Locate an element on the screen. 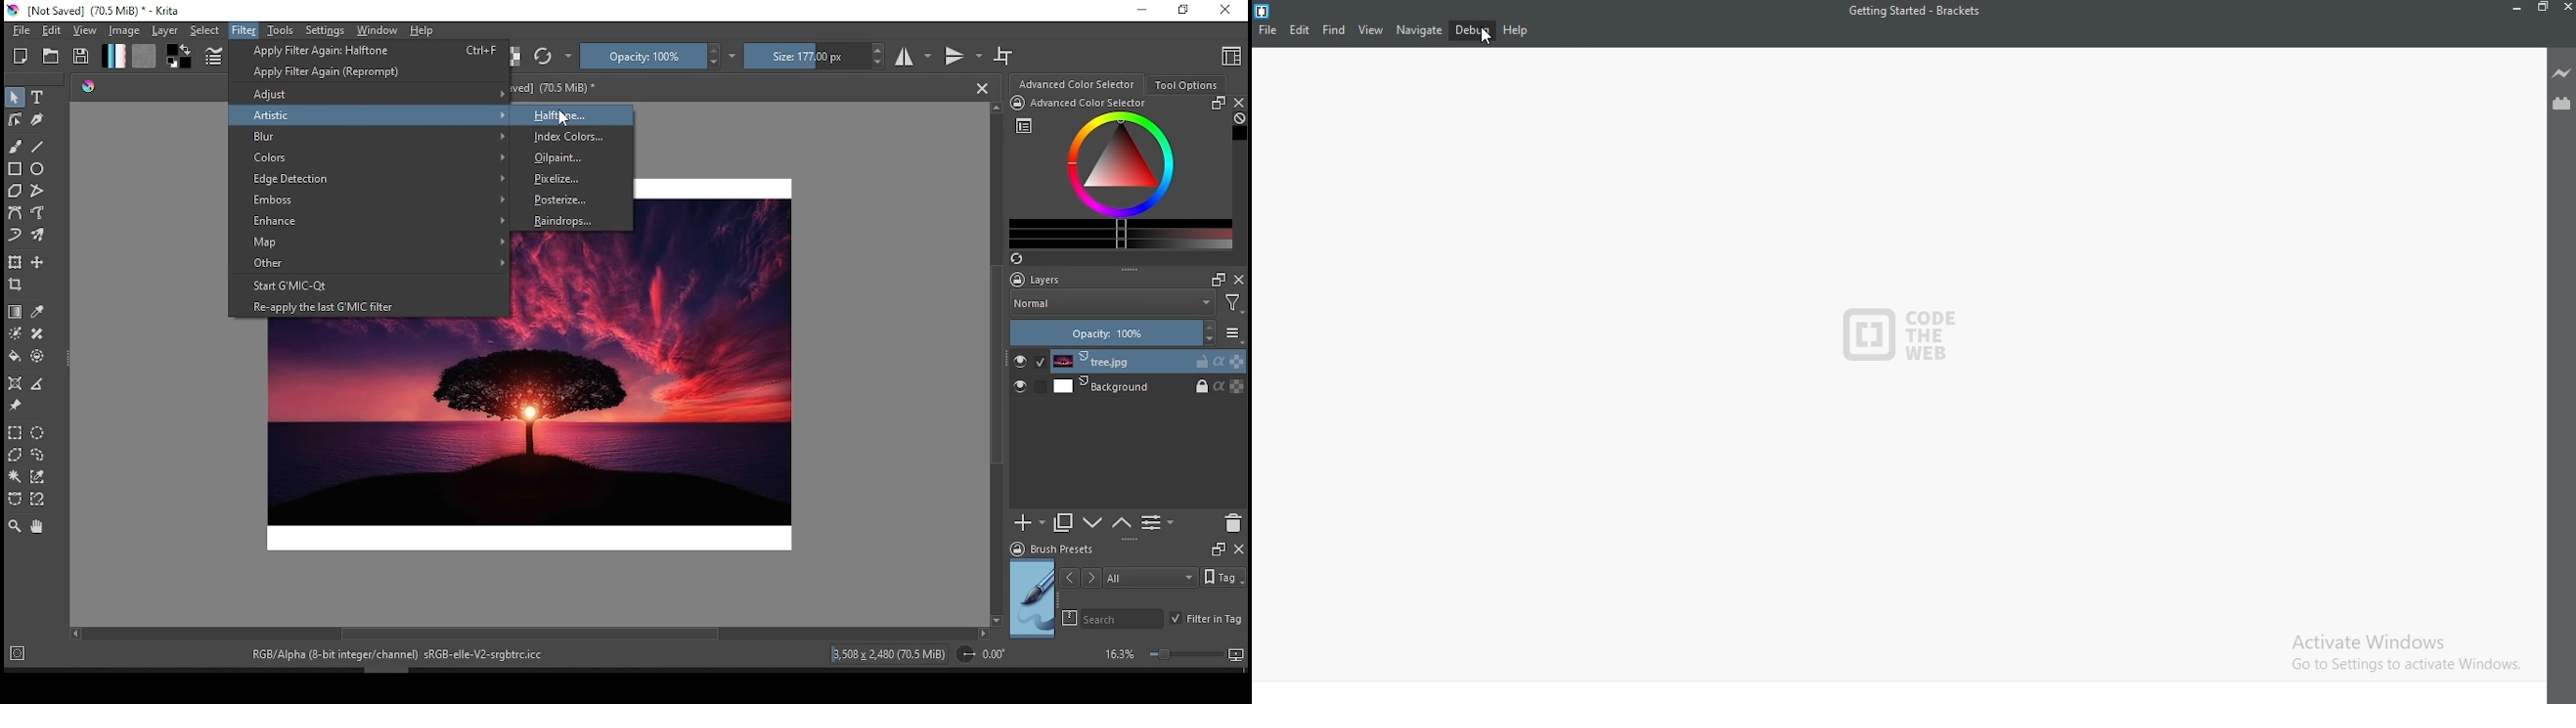 The height and width of the screenshot is (728, 2576). duplicate layer is located at coordinates (1063, 524).